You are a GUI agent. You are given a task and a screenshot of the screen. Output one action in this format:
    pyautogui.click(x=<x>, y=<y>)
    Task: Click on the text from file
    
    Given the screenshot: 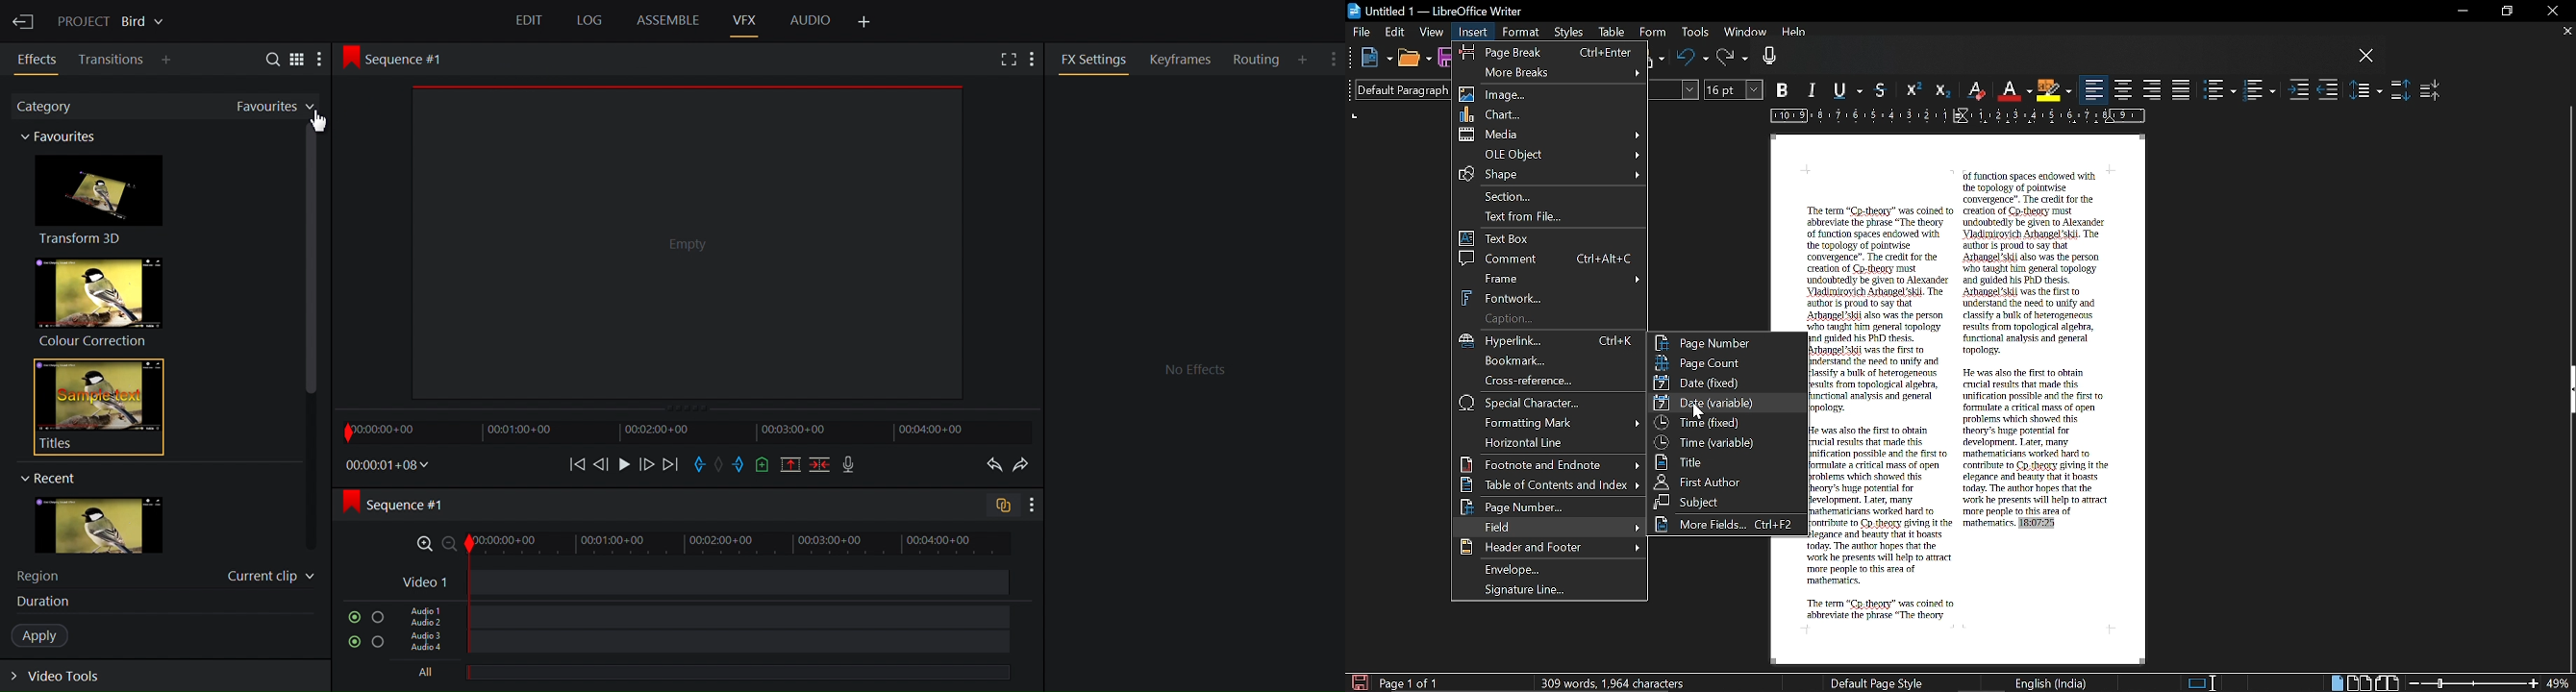 What is the action you would take?
    pyautogui.click(x=1551, y=218)
    